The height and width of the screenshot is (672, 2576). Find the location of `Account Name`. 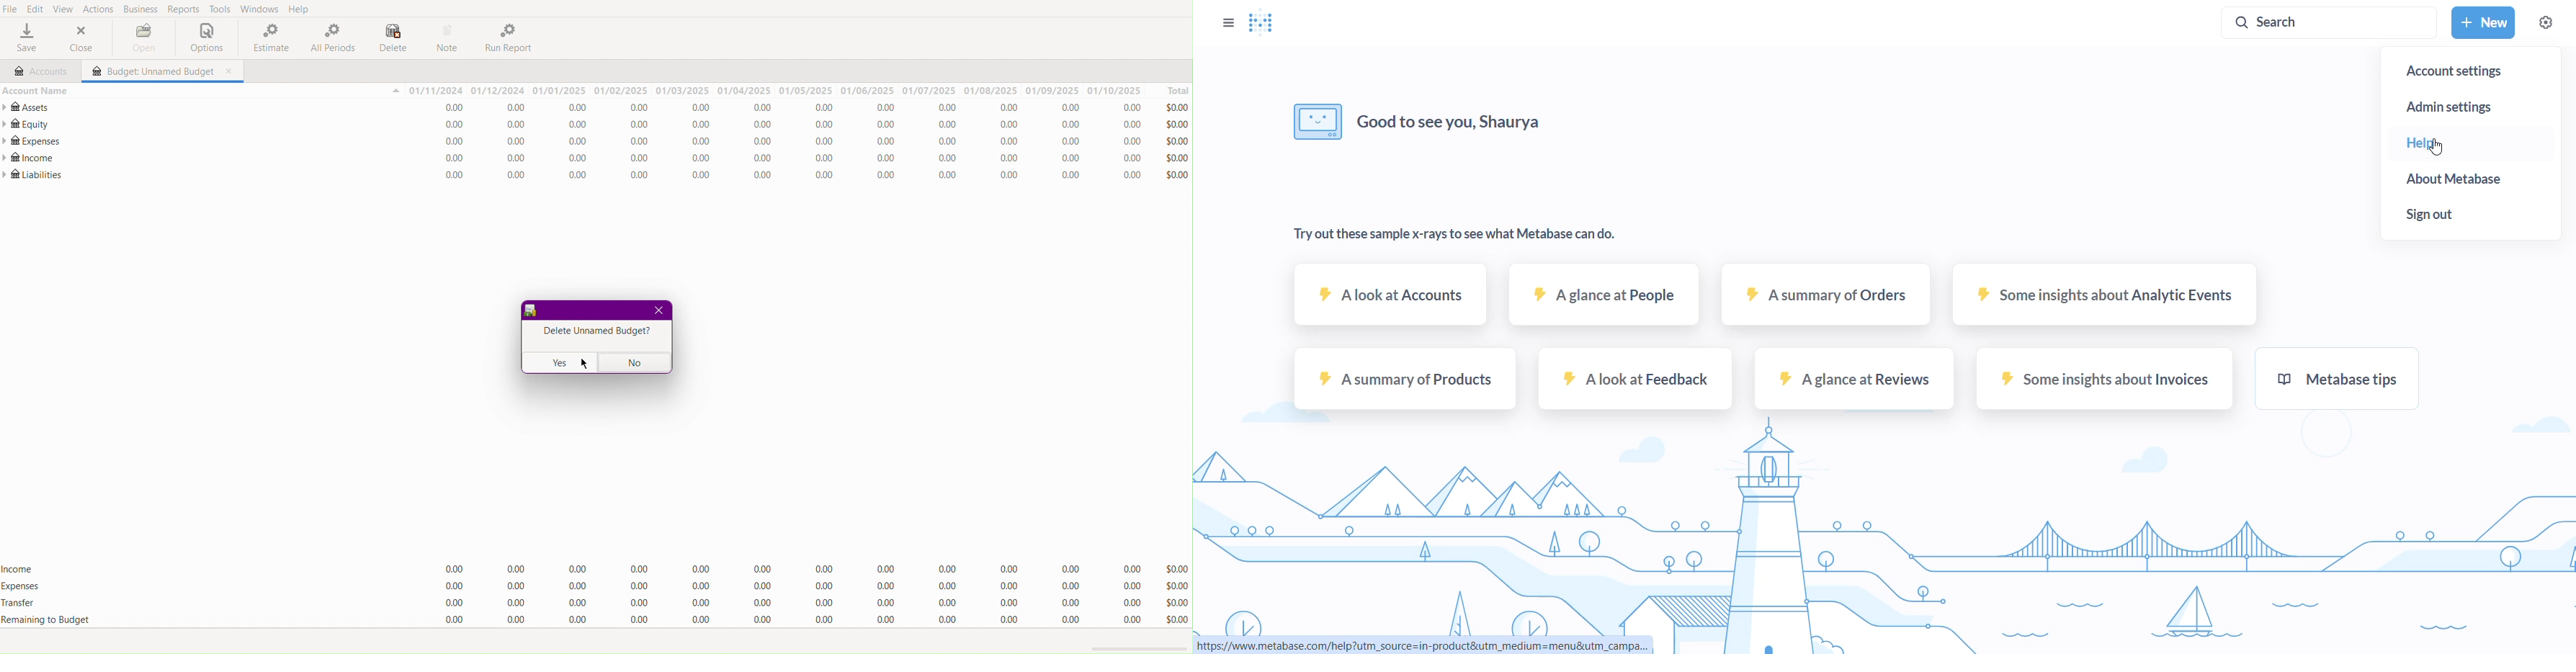

Account Name is located at coordinates (35, 90).